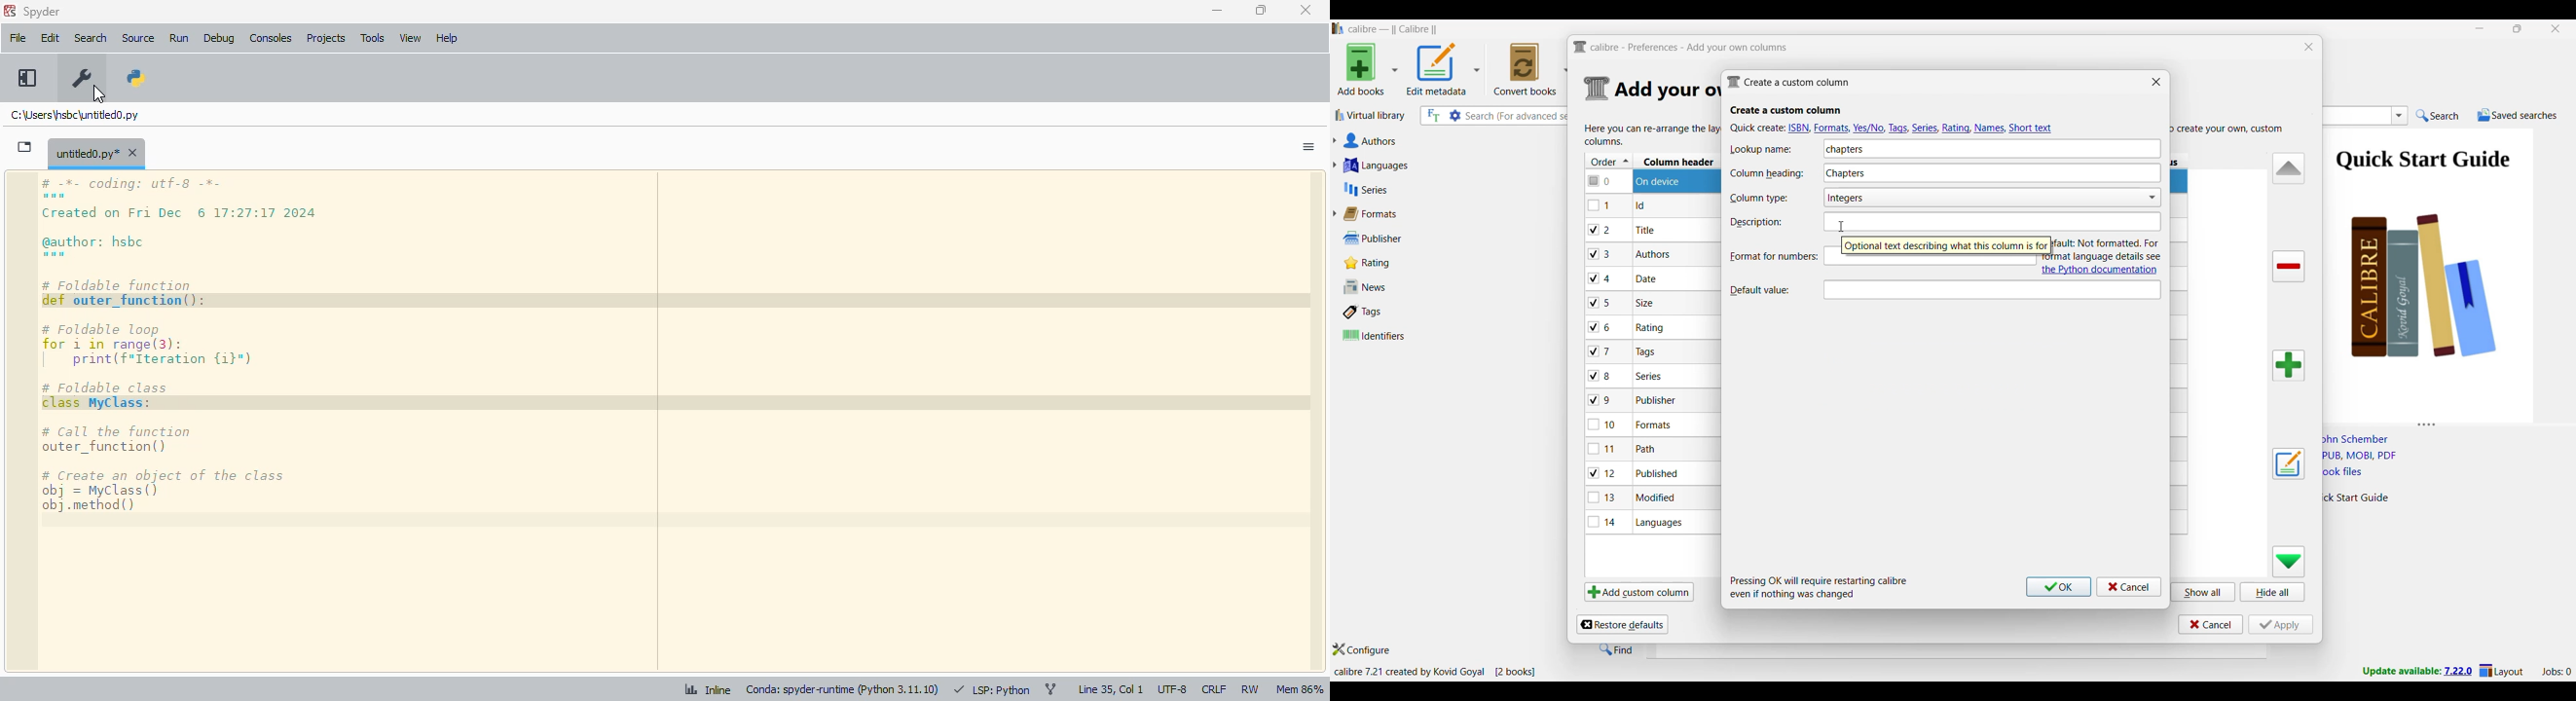 Image resolution: width=2576 pixels, height=728 pixels. I want to click on UTF-8, so click(1173, 689).